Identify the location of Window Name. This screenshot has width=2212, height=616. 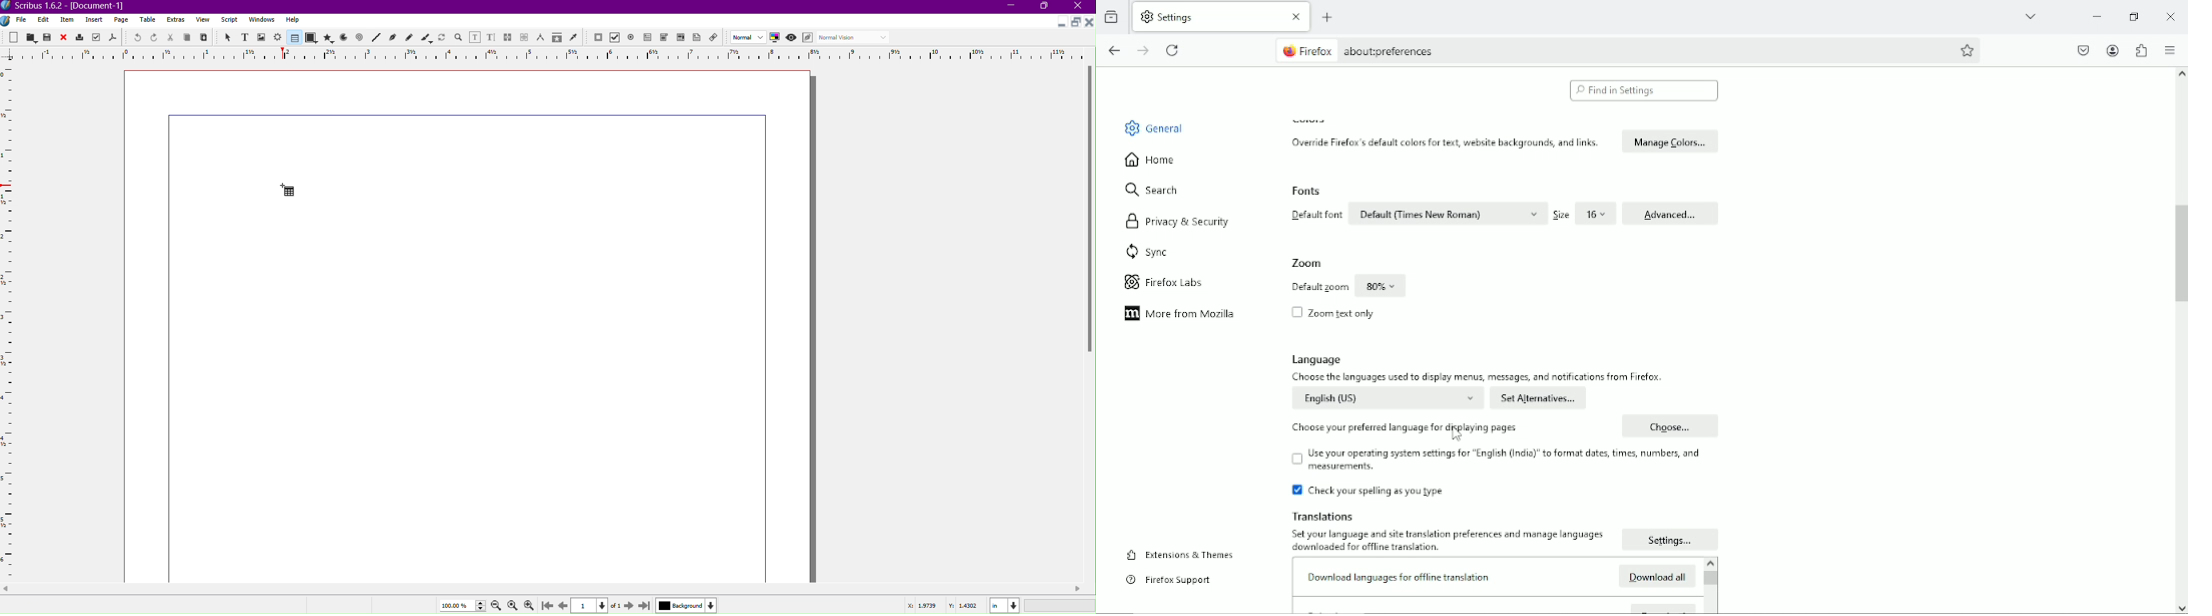
(69, 6).